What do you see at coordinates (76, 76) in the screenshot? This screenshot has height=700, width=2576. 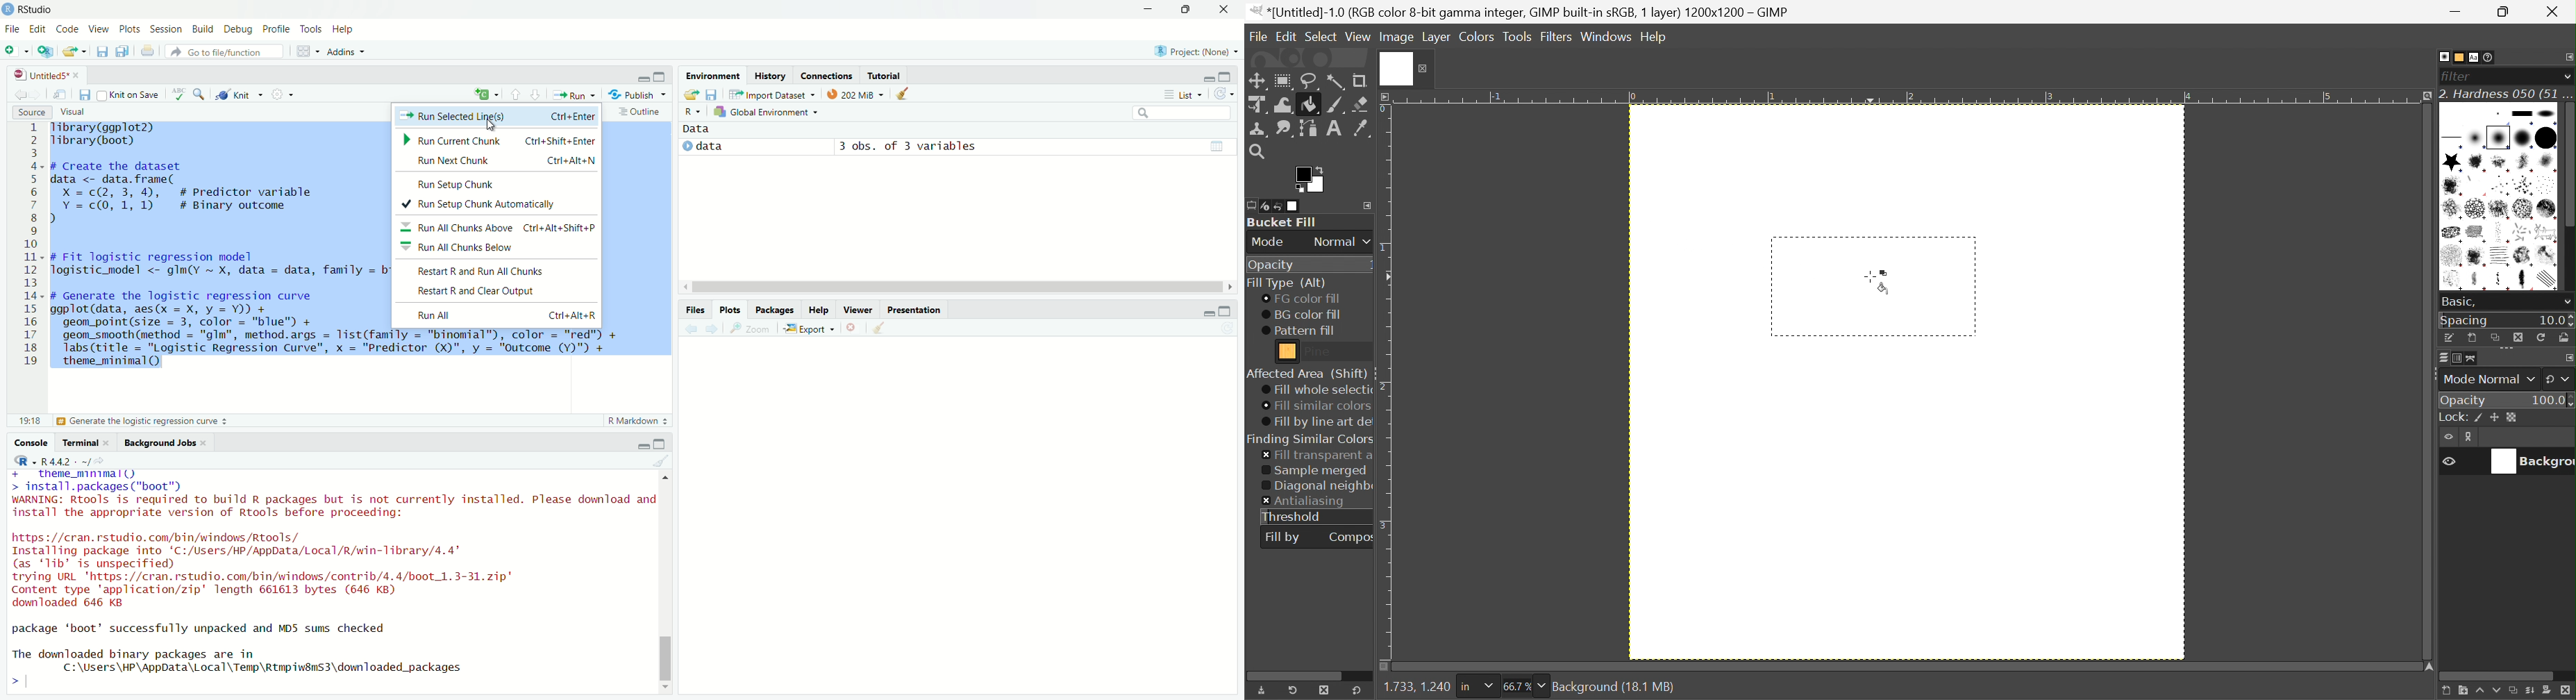 I see `close` at bounding box center [76, 76].